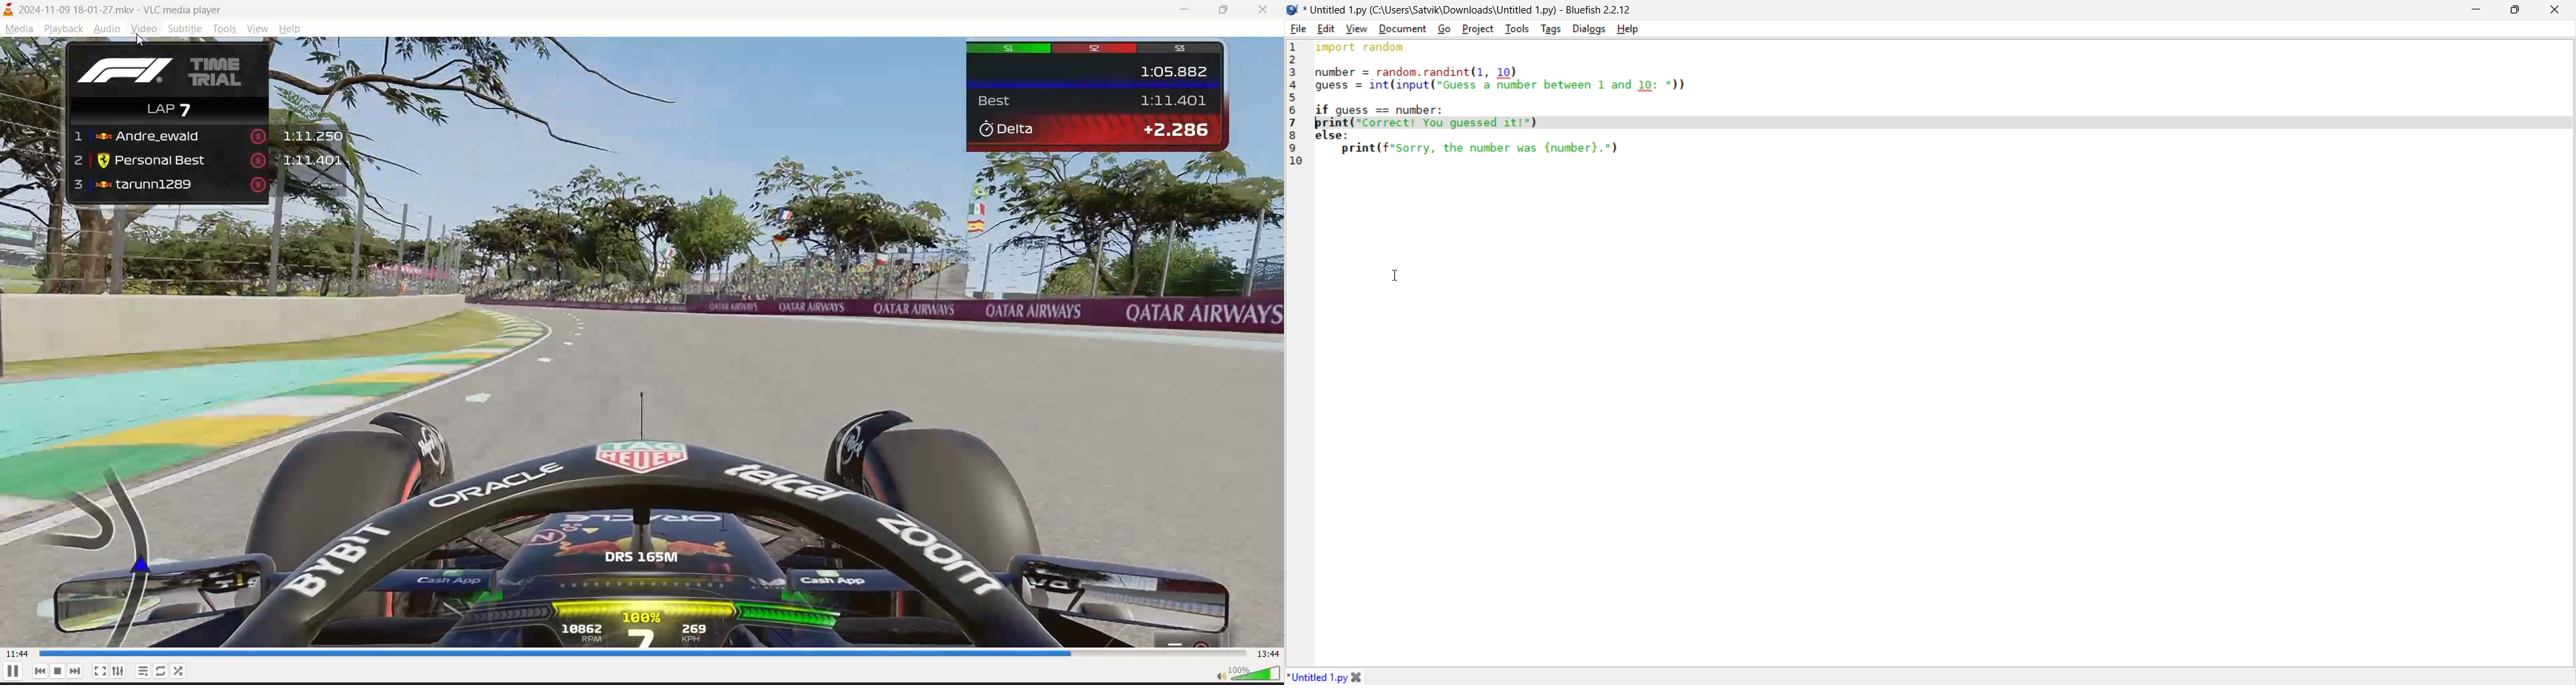 This screenshot has width=2576, height=700. I want to click on tools, so click(223, 29).